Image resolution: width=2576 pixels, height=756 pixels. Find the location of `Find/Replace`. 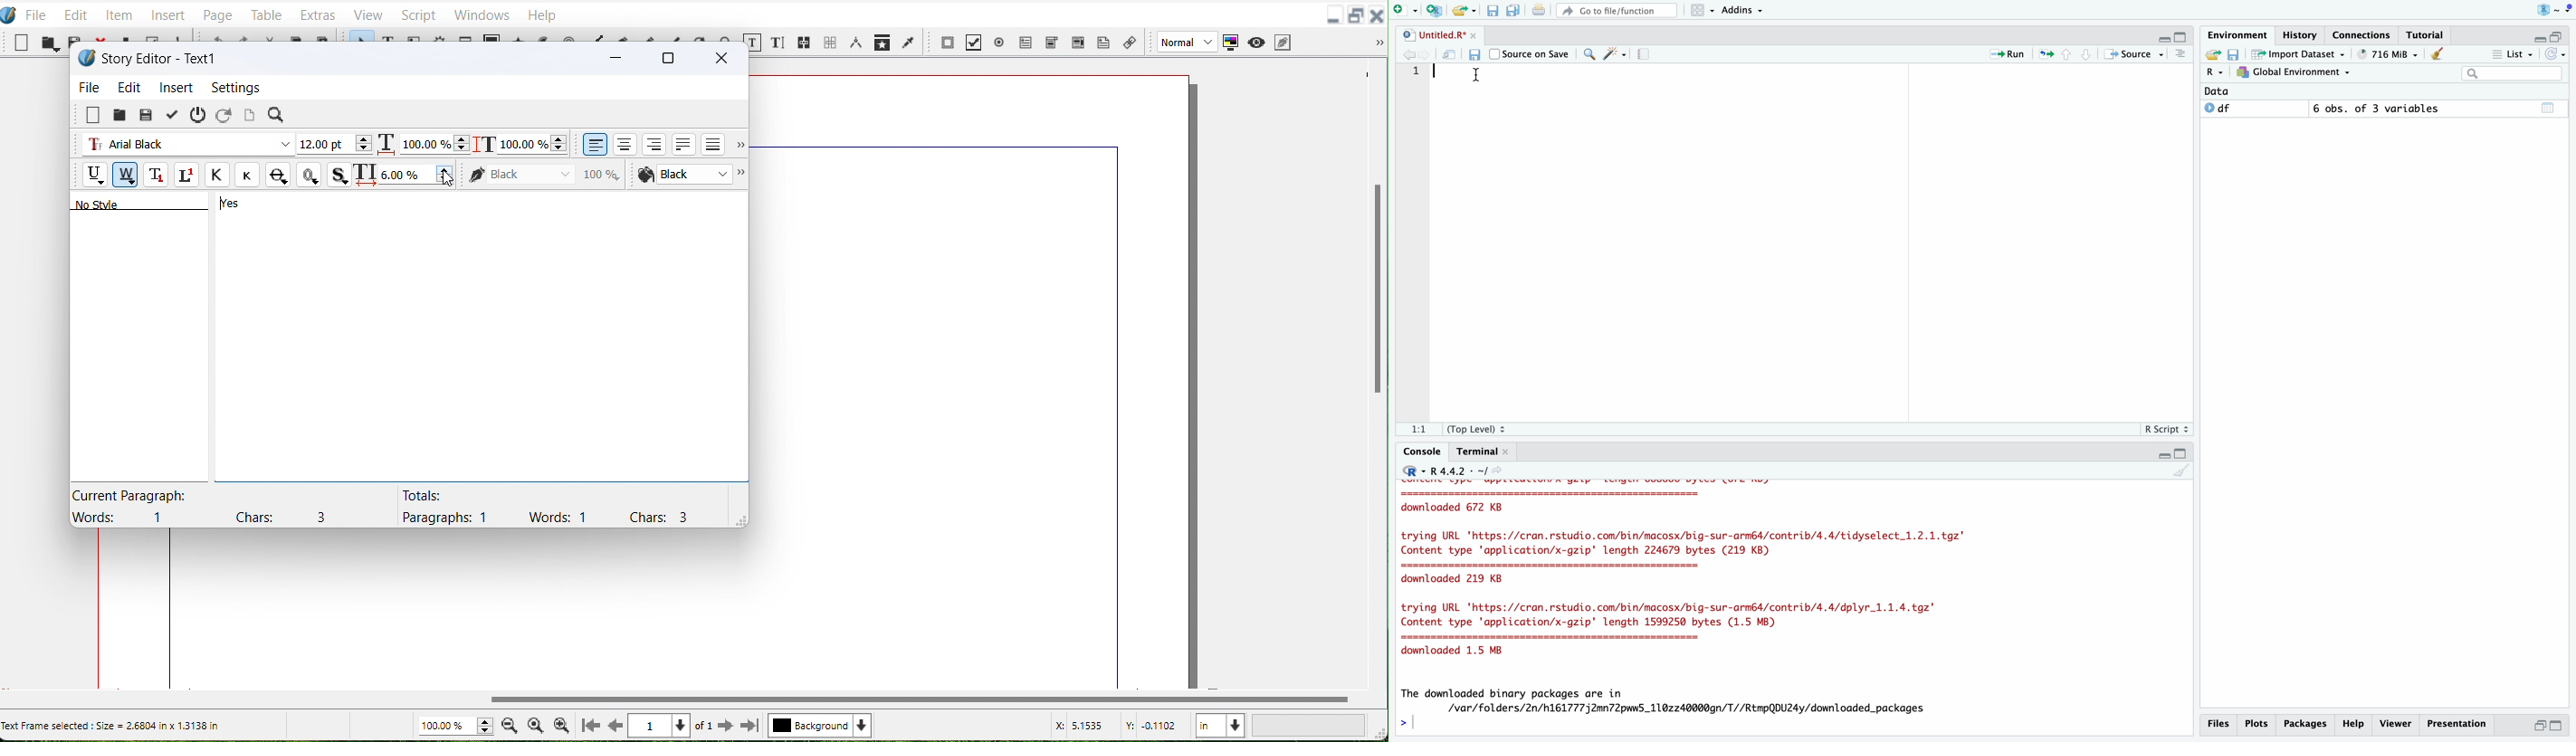

Find/Replace is located at coordinates (1589, 54).